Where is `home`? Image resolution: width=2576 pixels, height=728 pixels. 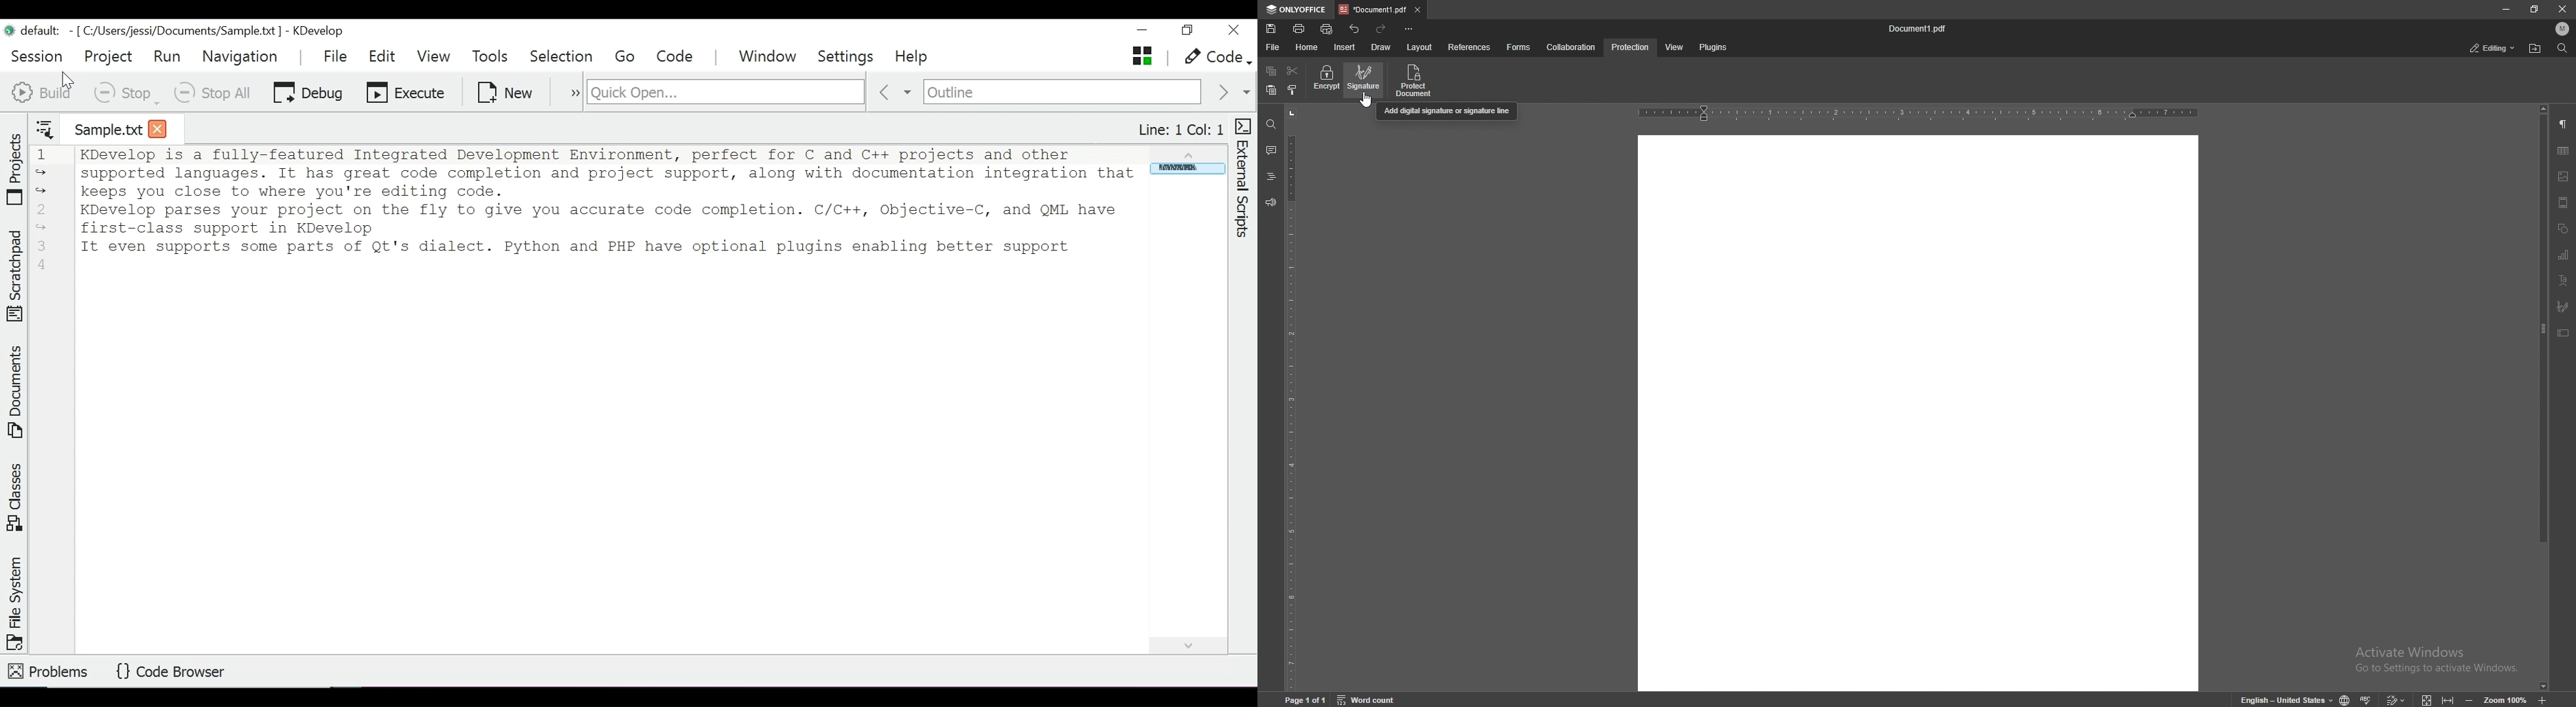 home is located at coordinates (1309, 47).